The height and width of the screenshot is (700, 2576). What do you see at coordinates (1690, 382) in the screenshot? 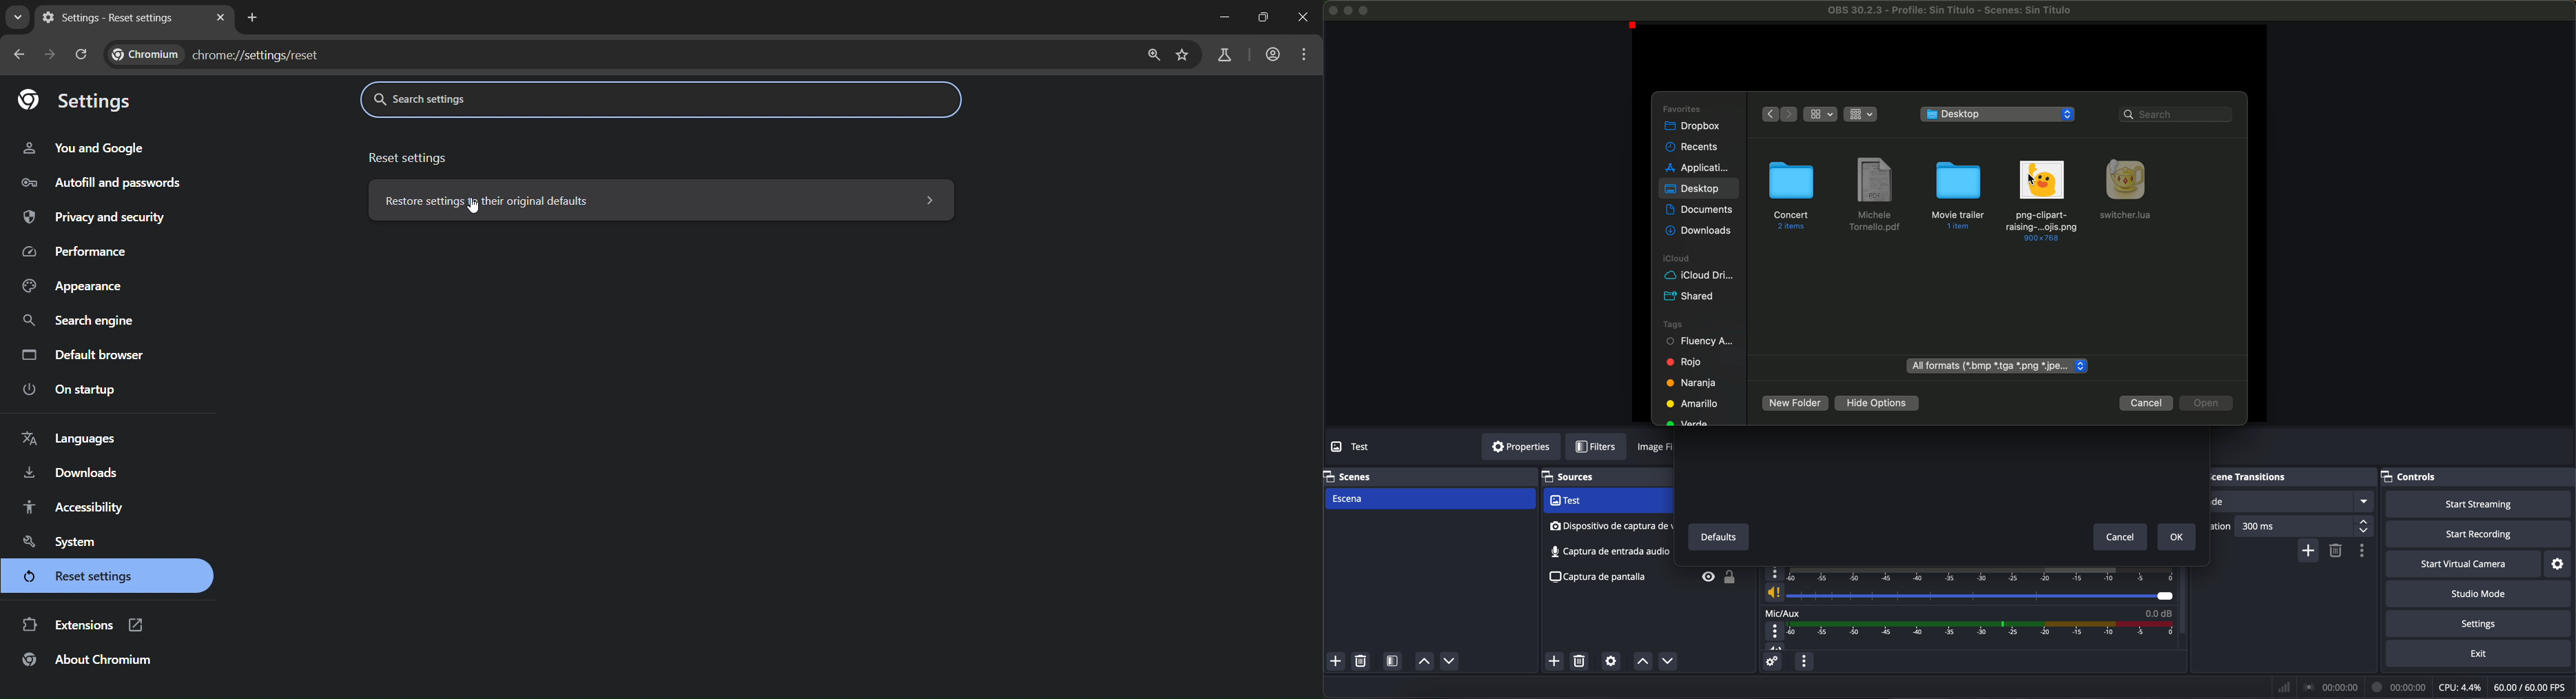
I see `orange` at bounding box center [1690, 382].